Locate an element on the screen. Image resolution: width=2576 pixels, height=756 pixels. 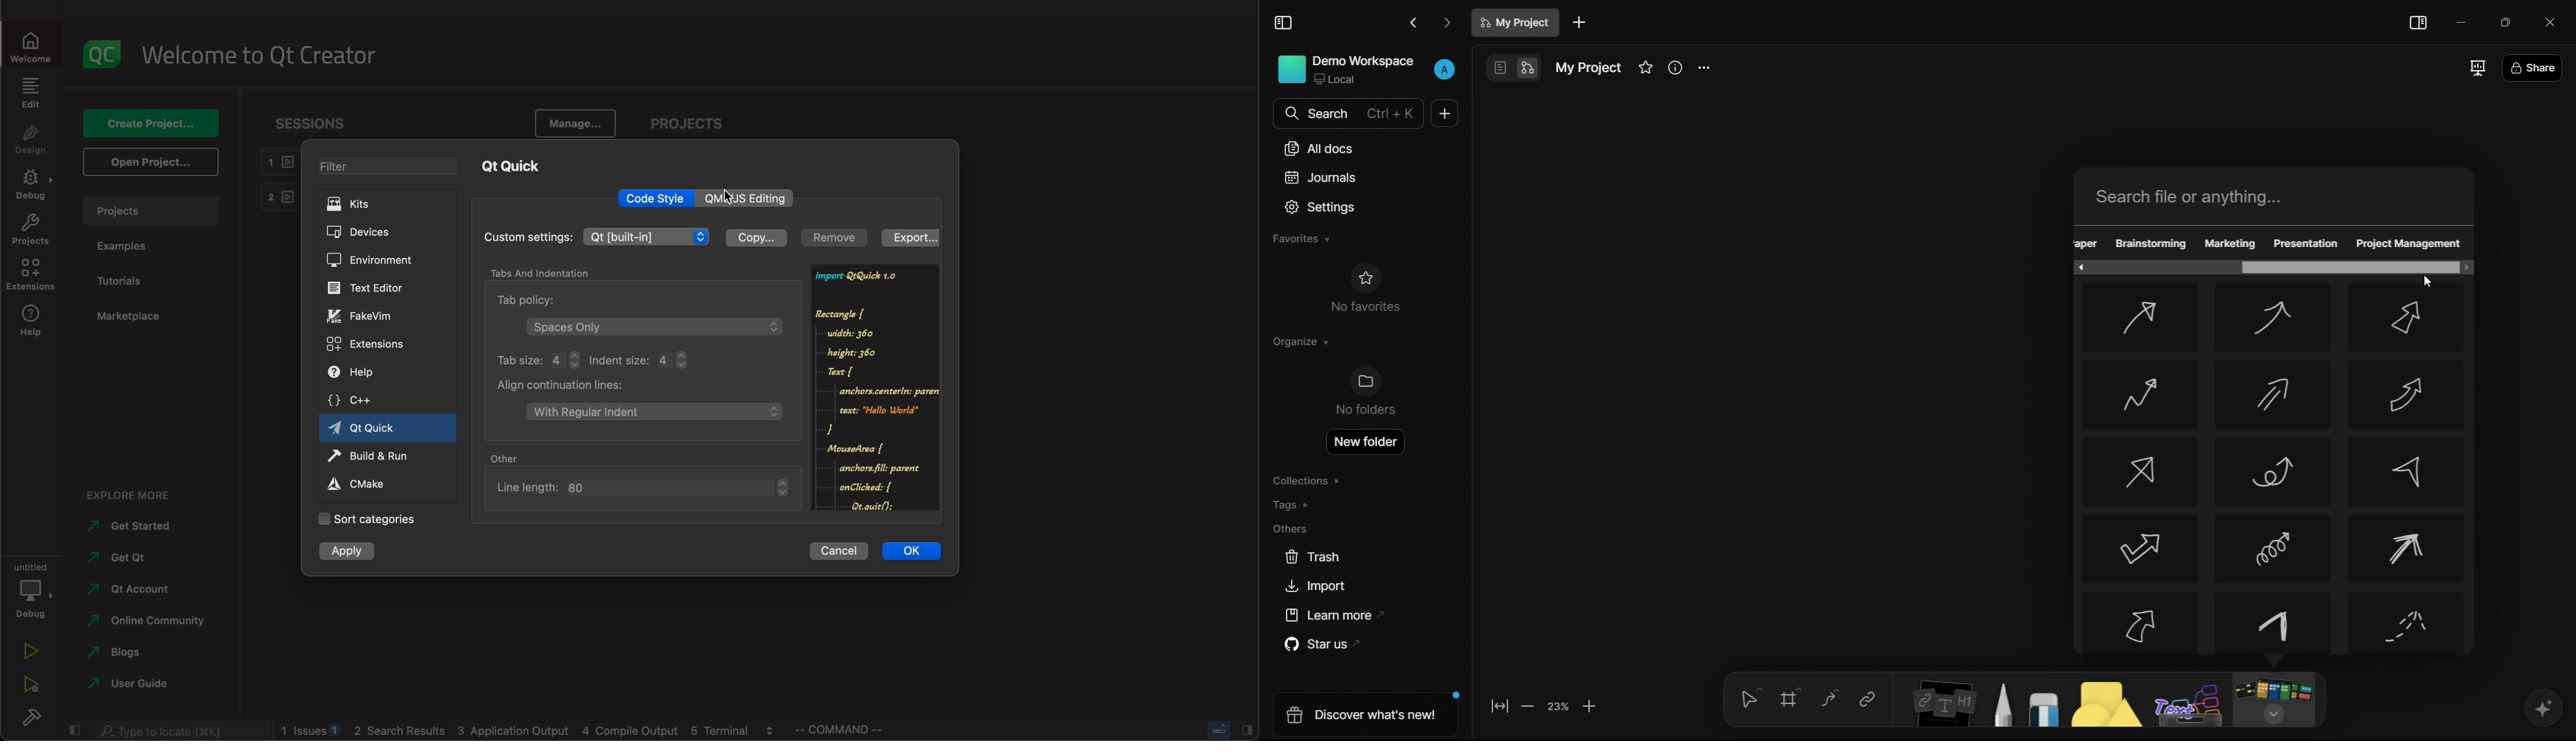
arrow-9 is located at coordinates (2404, 472).